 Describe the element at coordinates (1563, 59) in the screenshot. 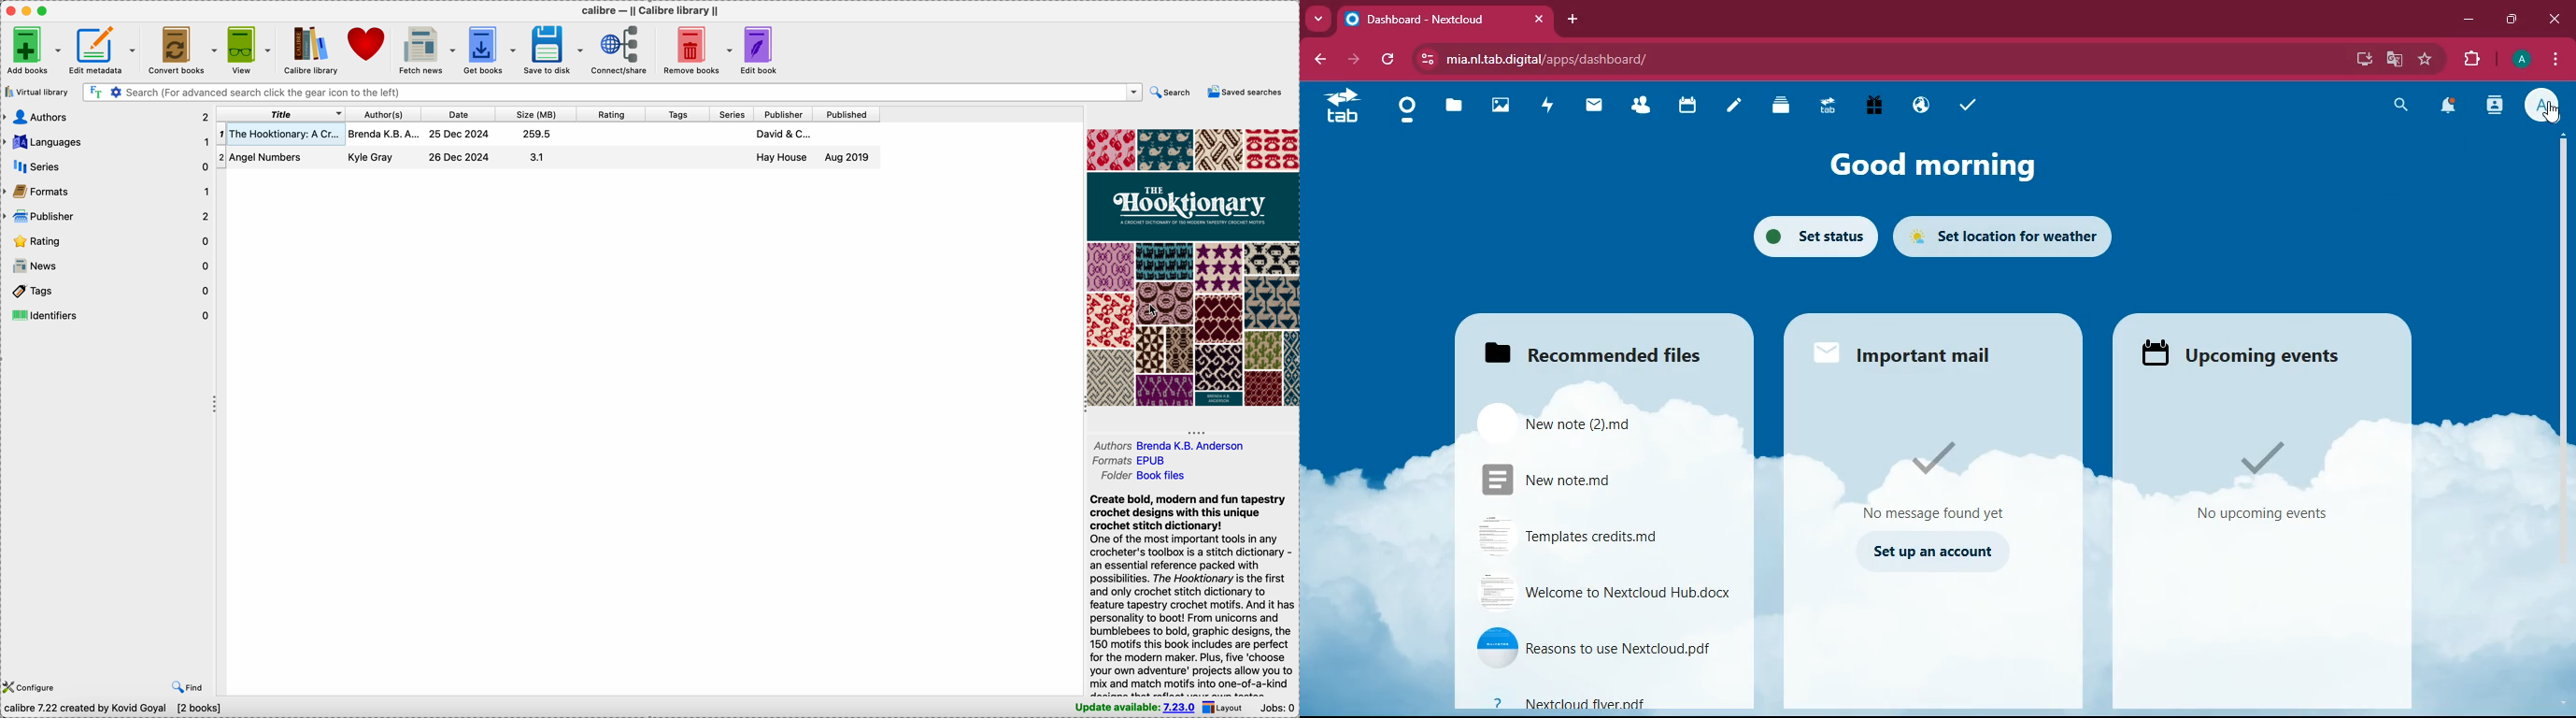

I see `url` at that location.